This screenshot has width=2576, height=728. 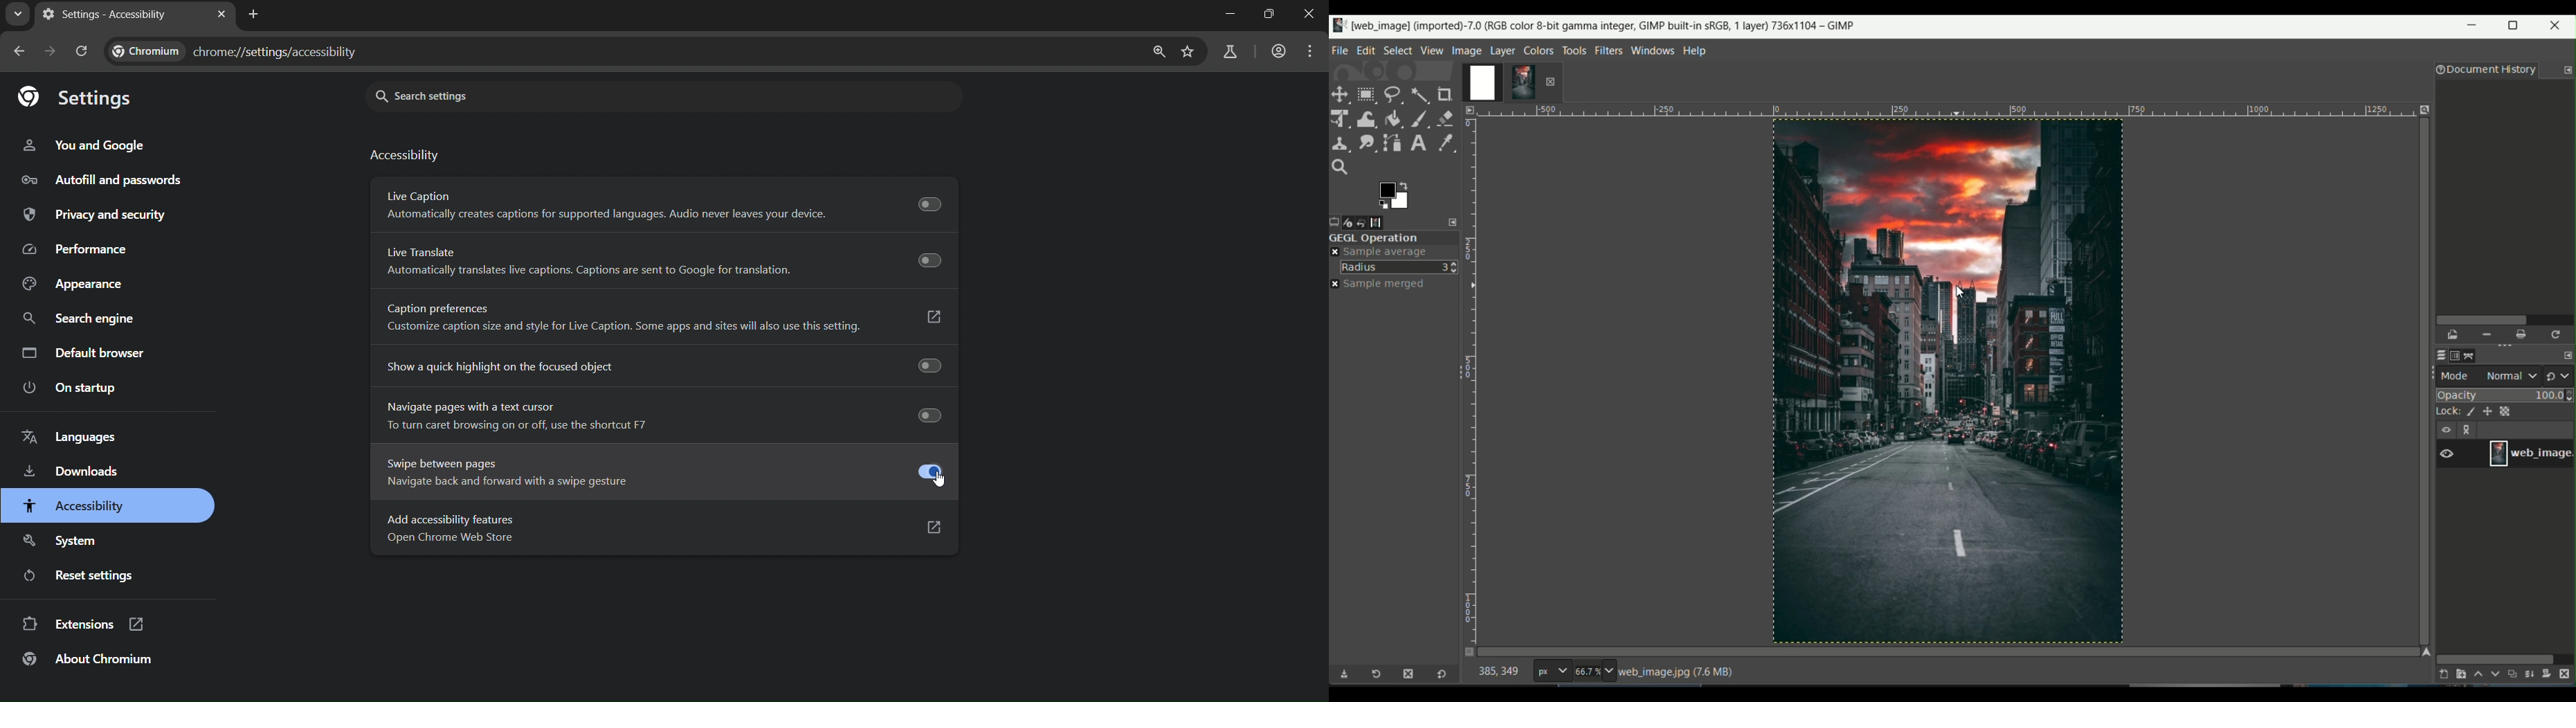 What do you see at coordinates (2456, 356) in the screenshot?
I see `channels` at bounding box center [2456, 356].